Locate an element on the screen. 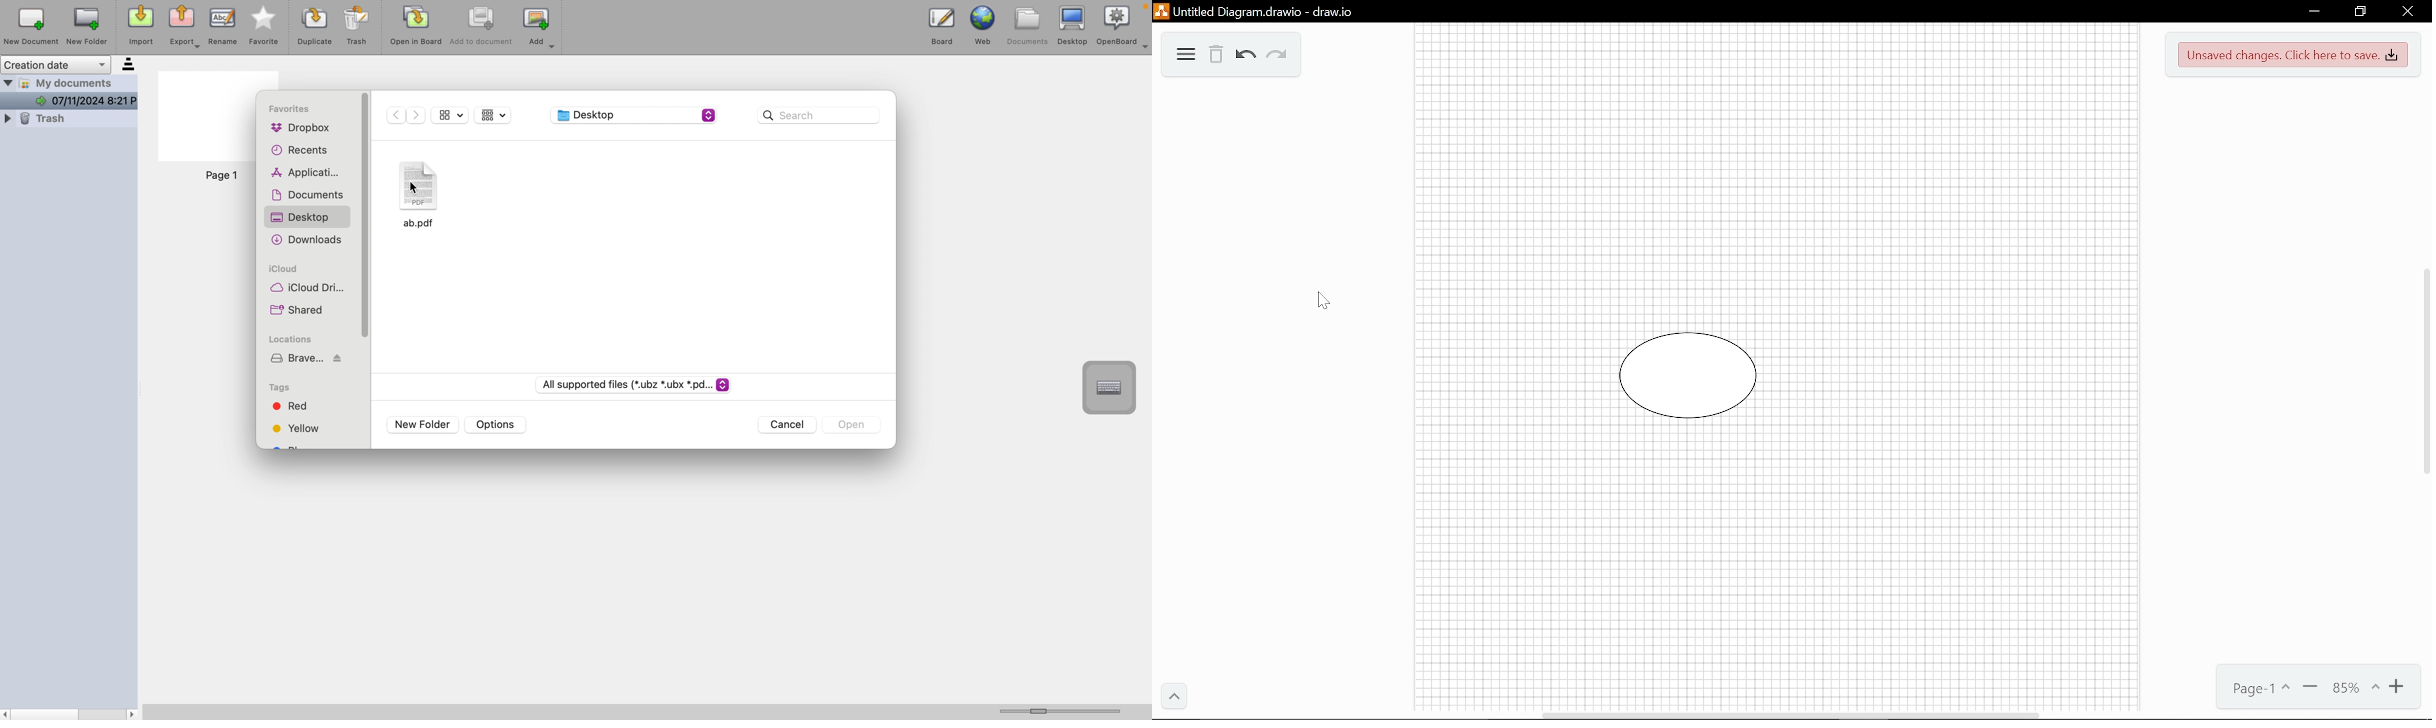 The height and width of the screenshot is (728, 2436). display options is located at coordinates (450, 116).